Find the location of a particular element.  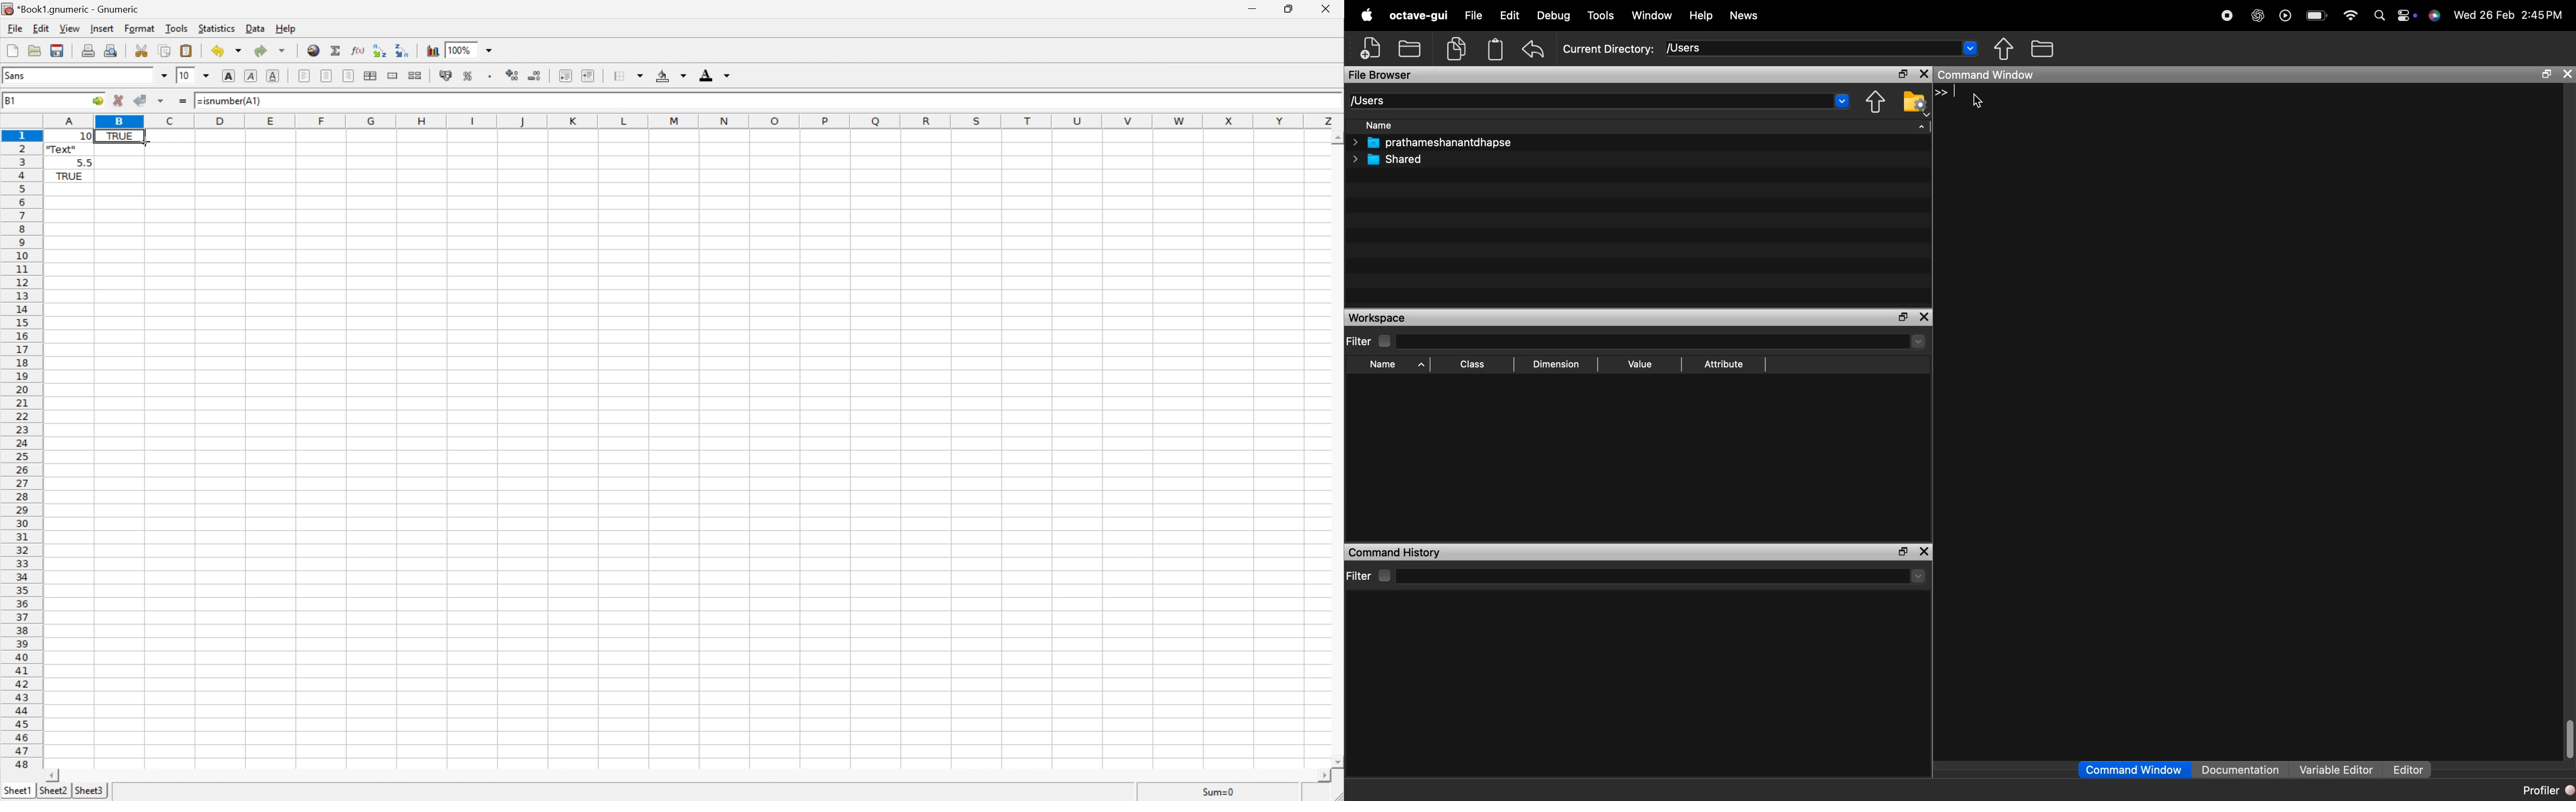

settings is located at coordinates (1914, 107).